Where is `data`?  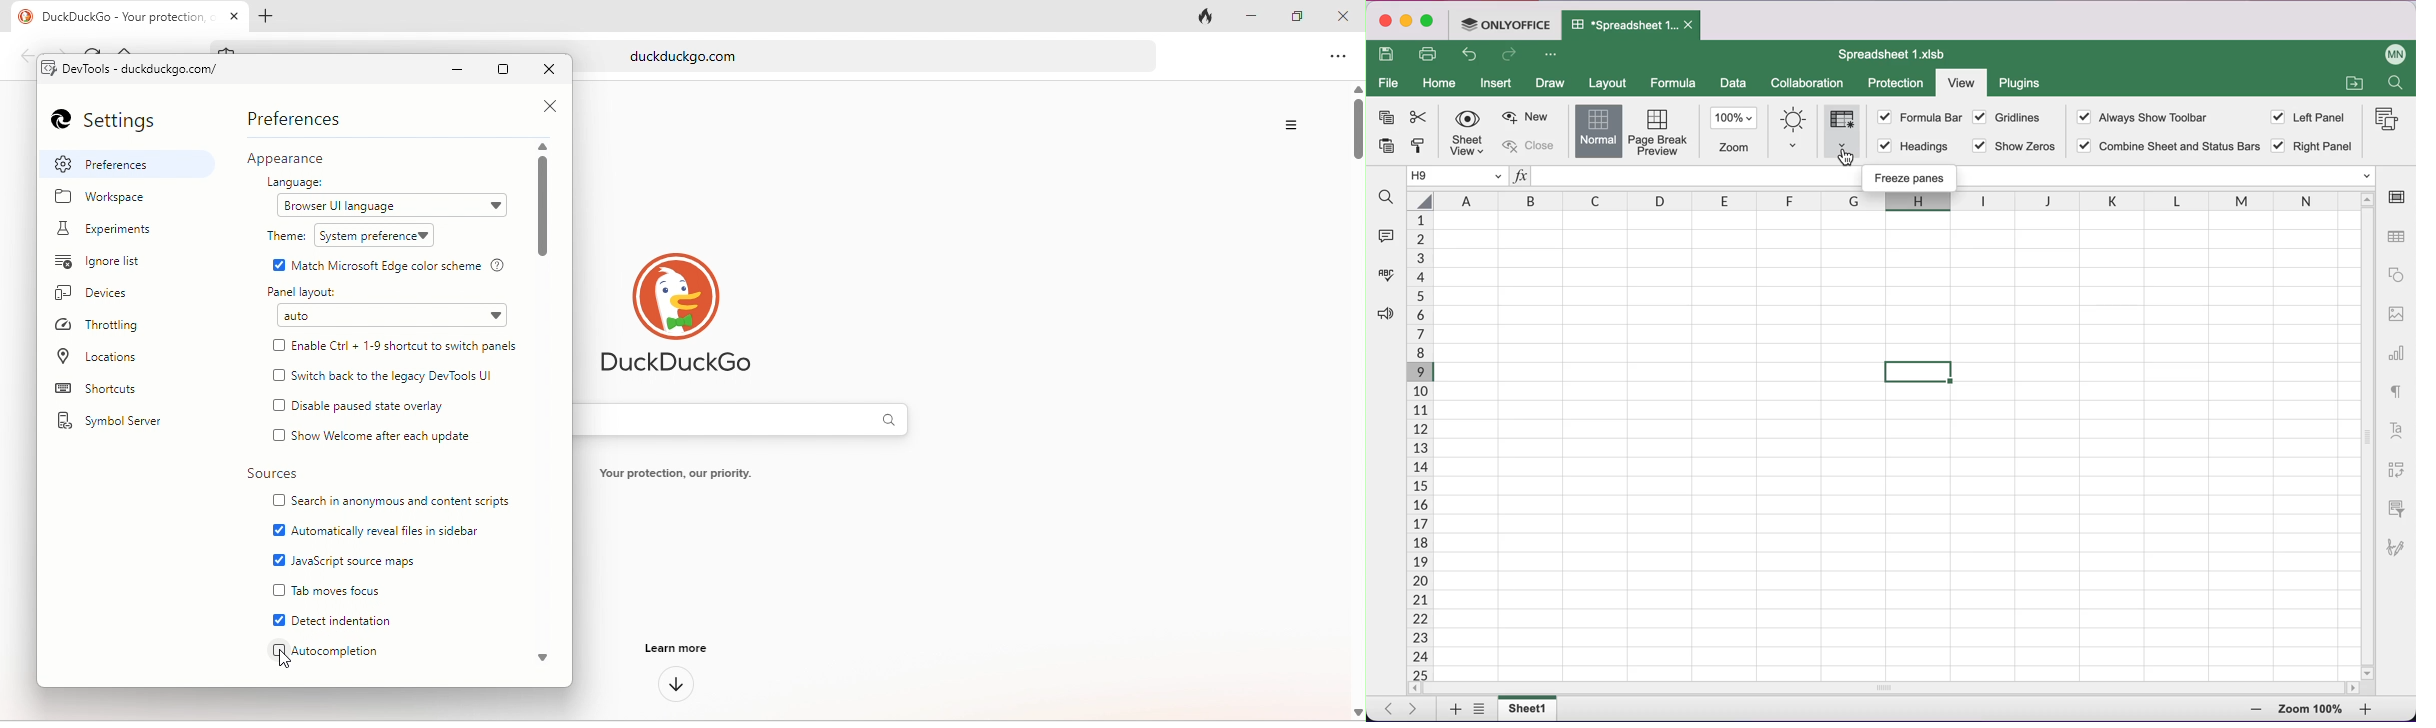
data is located at coordinates (1734, 85).